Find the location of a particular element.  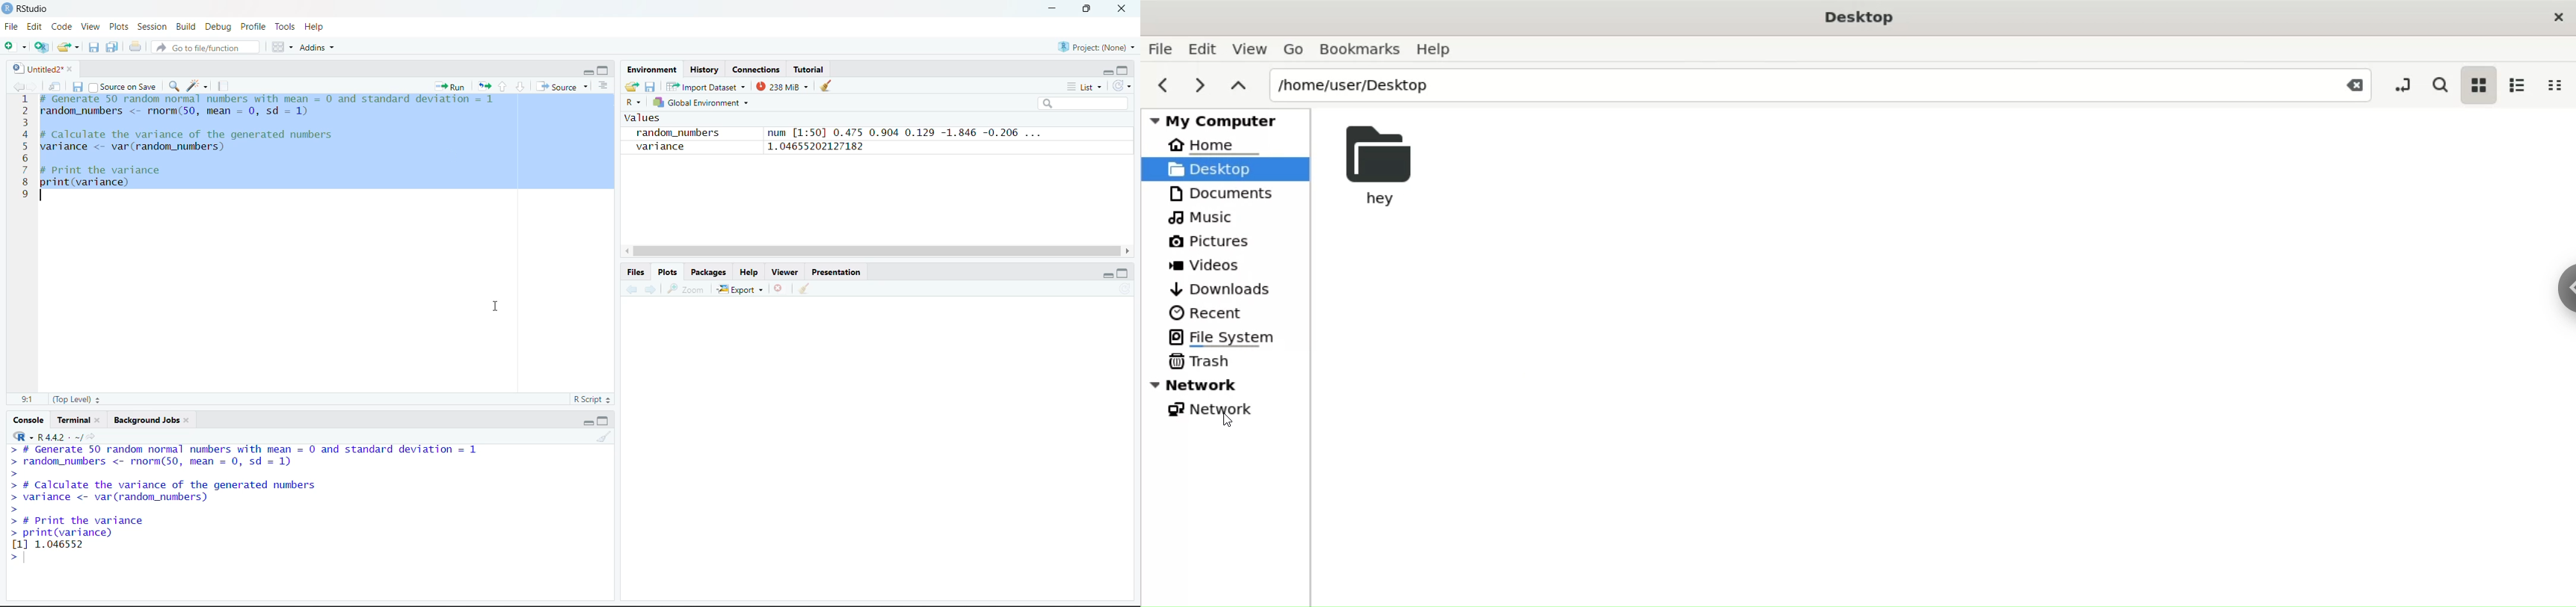

close is located at coordinates (2547, 15).